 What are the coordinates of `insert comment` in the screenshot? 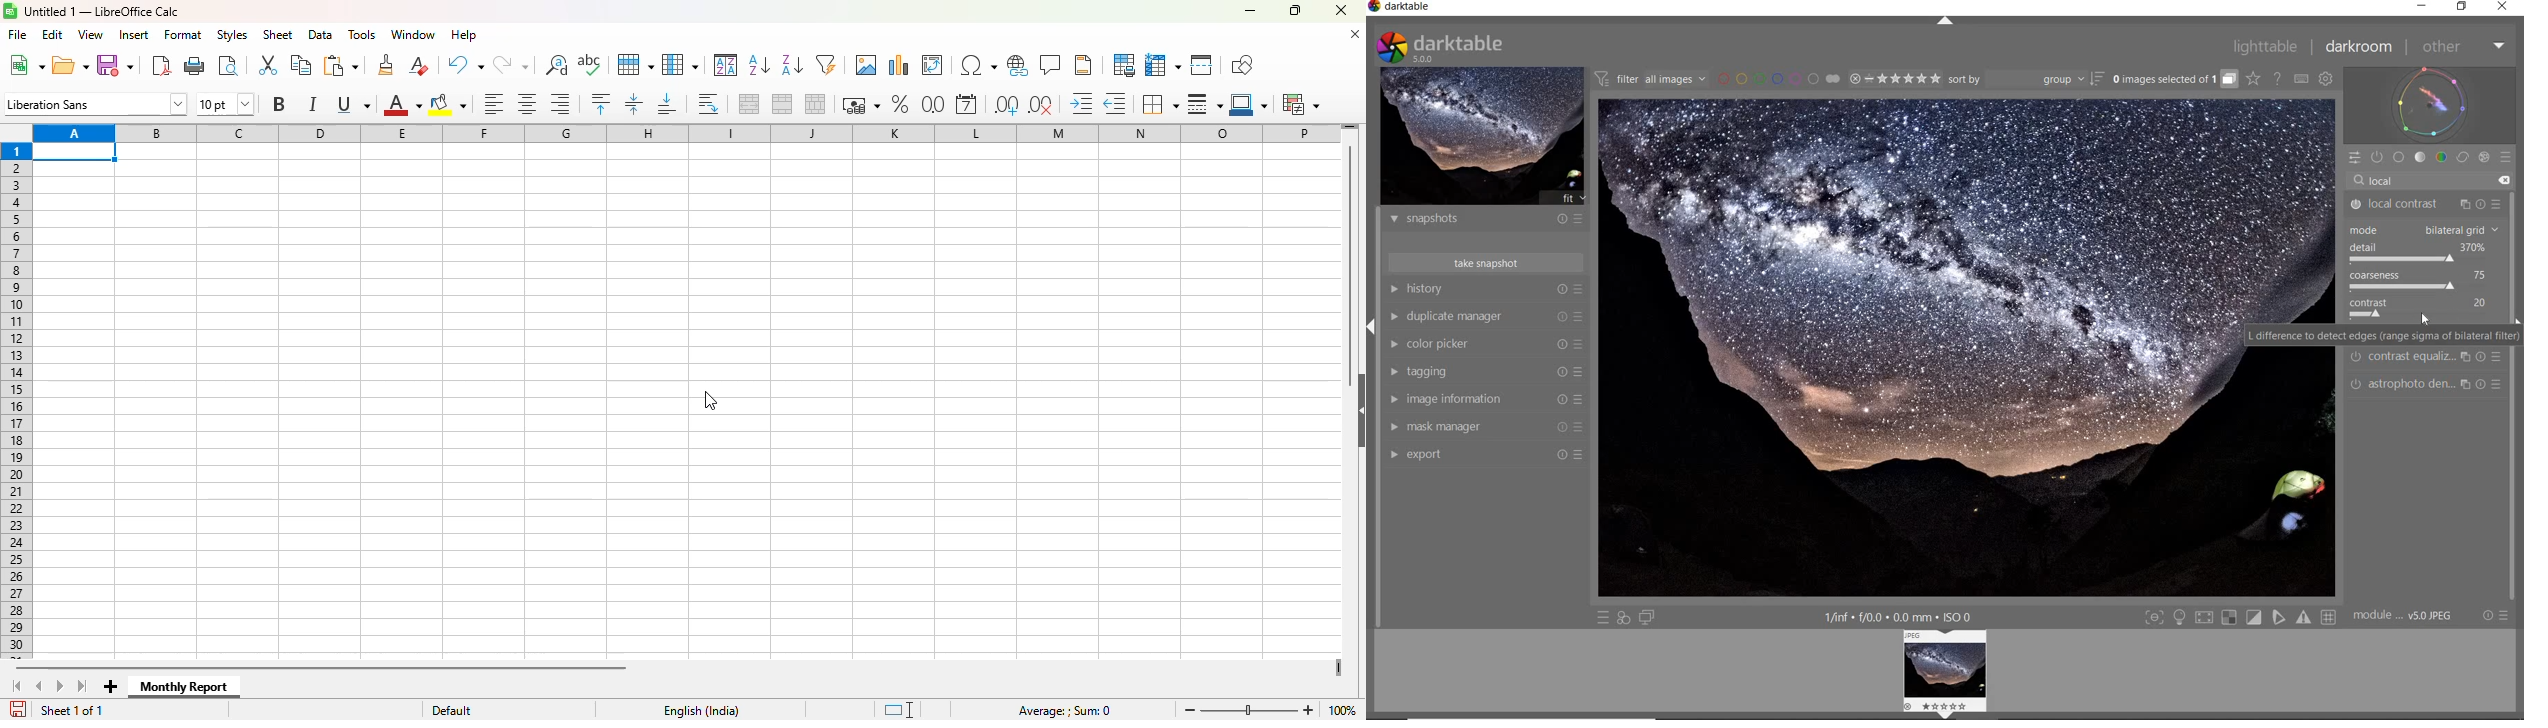 It's located at (1050, 64).